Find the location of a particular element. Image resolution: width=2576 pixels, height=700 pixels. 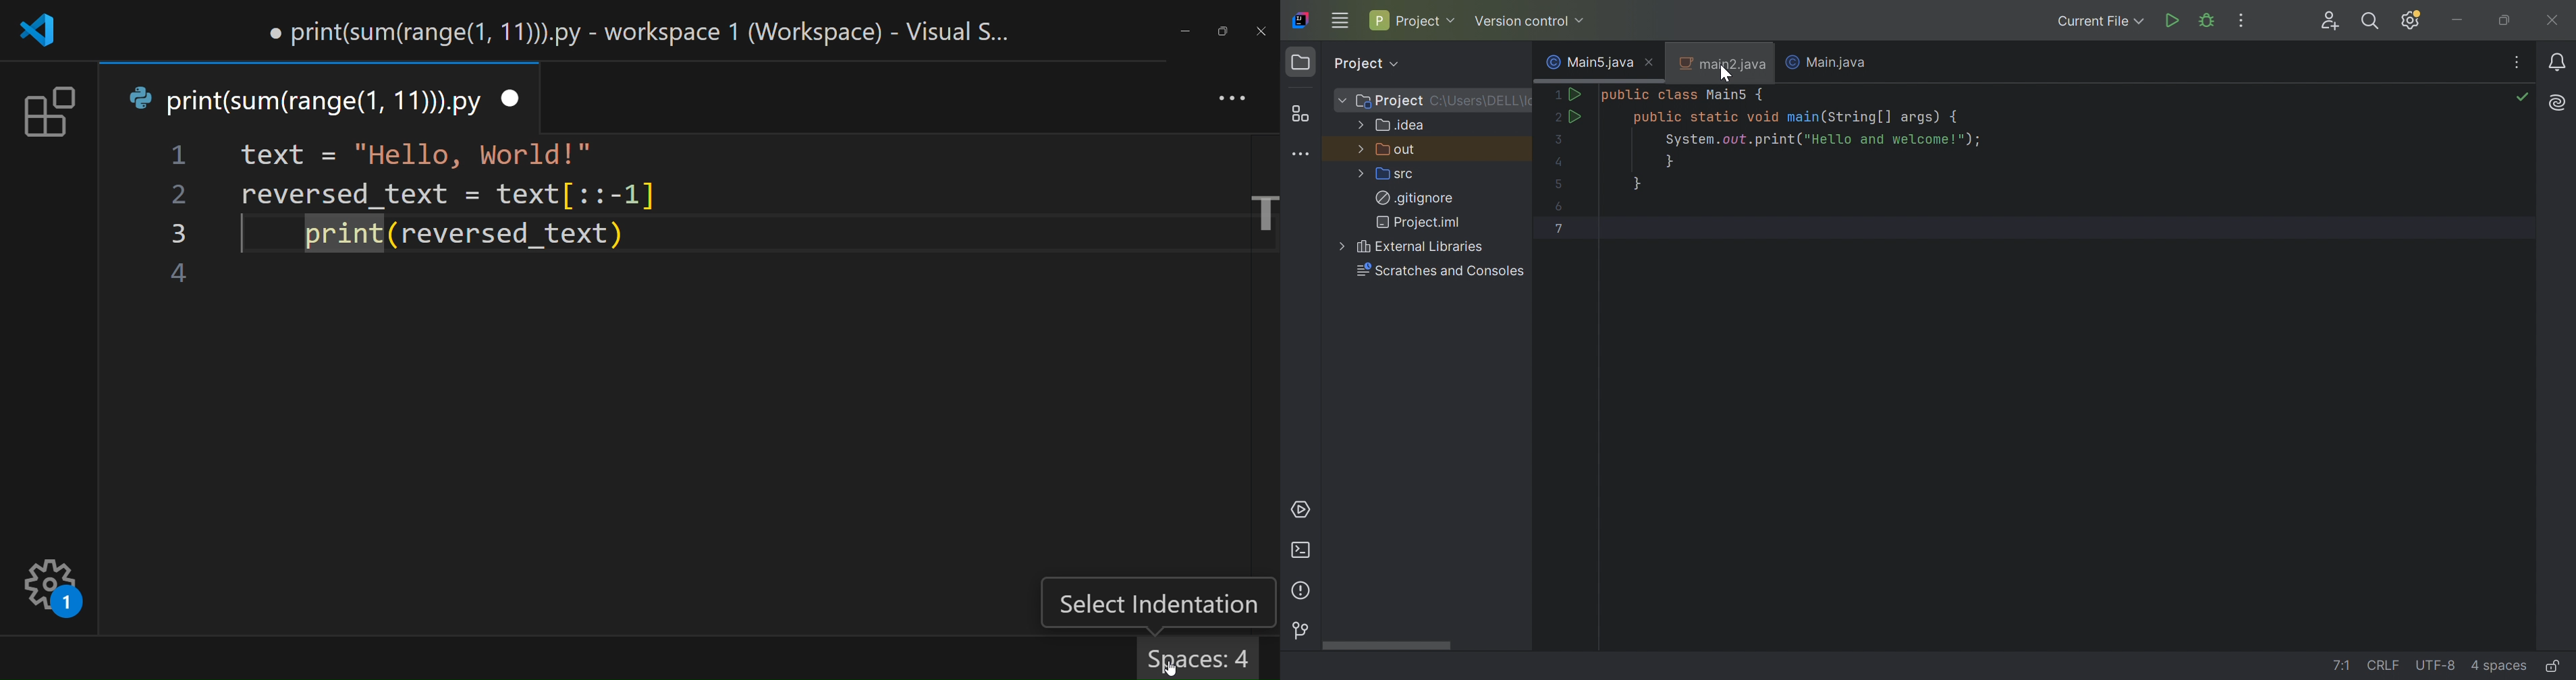

1 is located at coordinates (1559, 96).